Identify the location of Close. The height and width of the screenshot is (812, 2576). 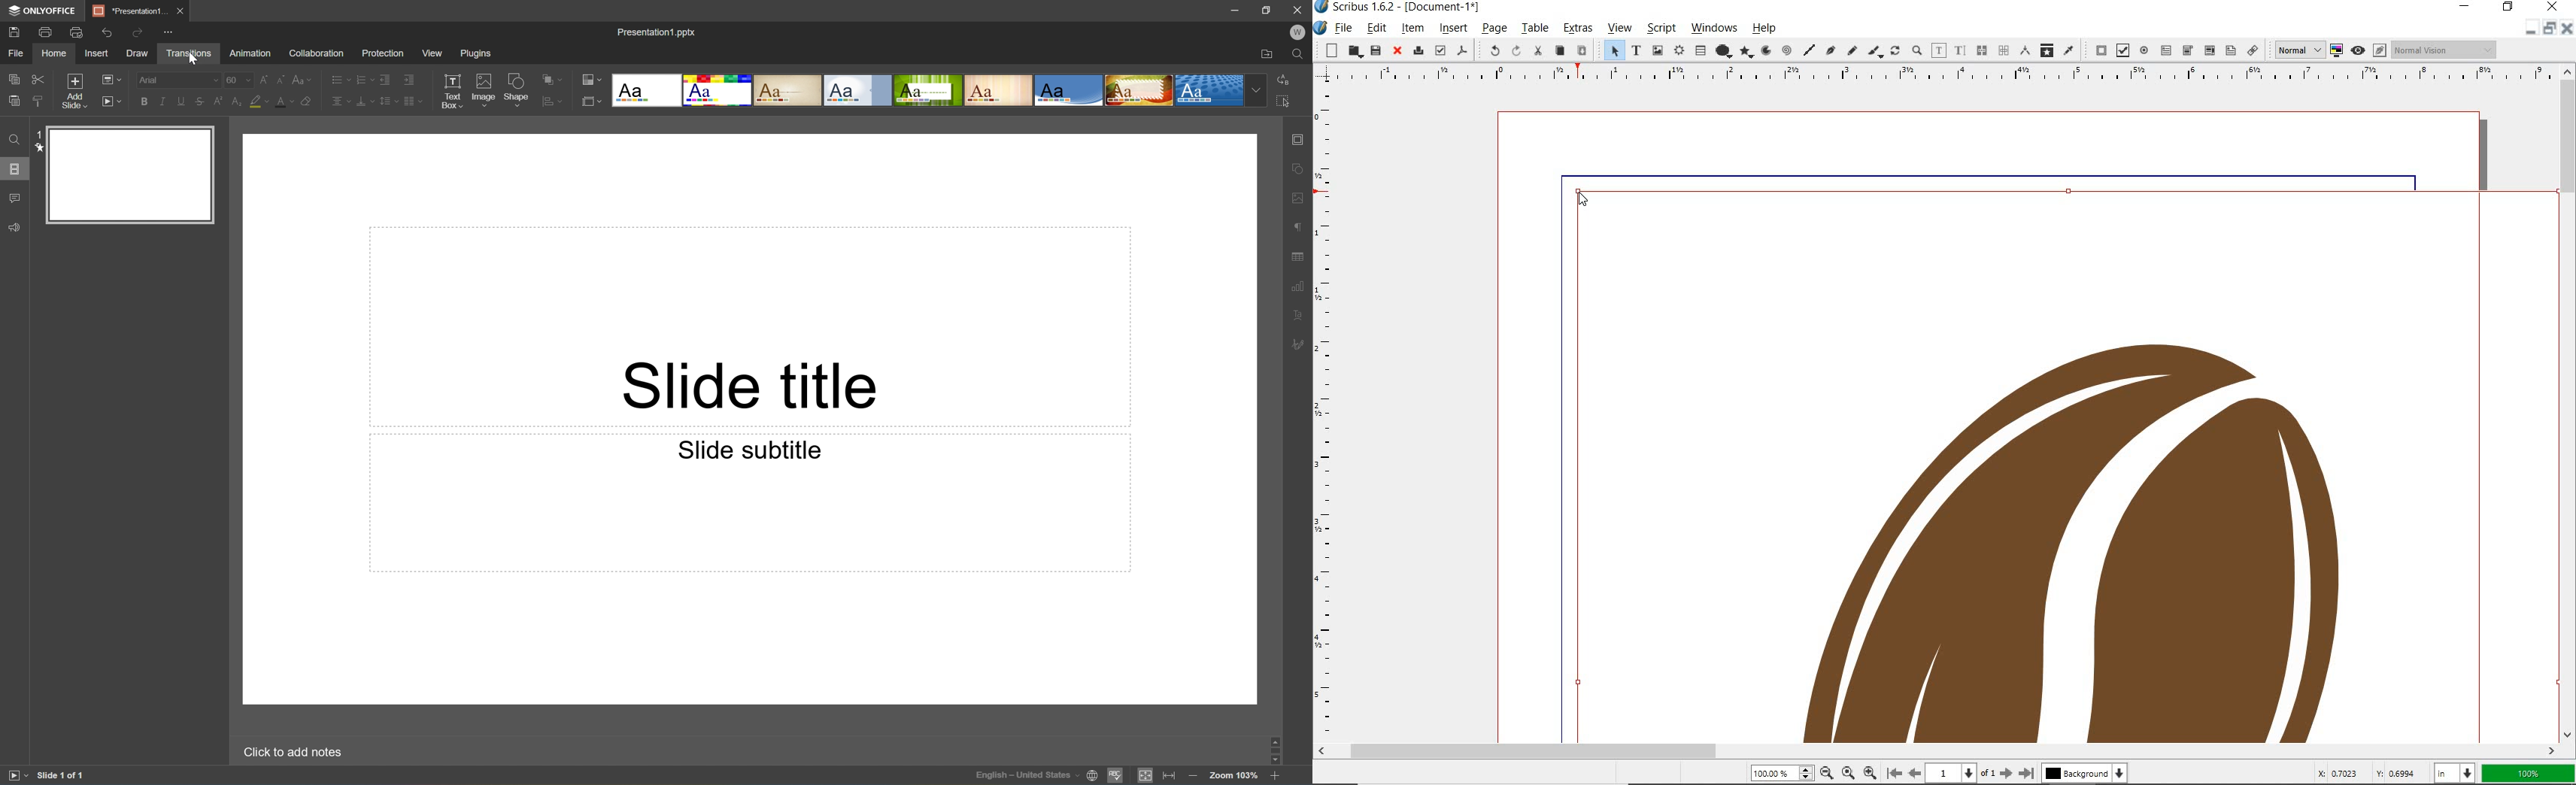
(182, 11).